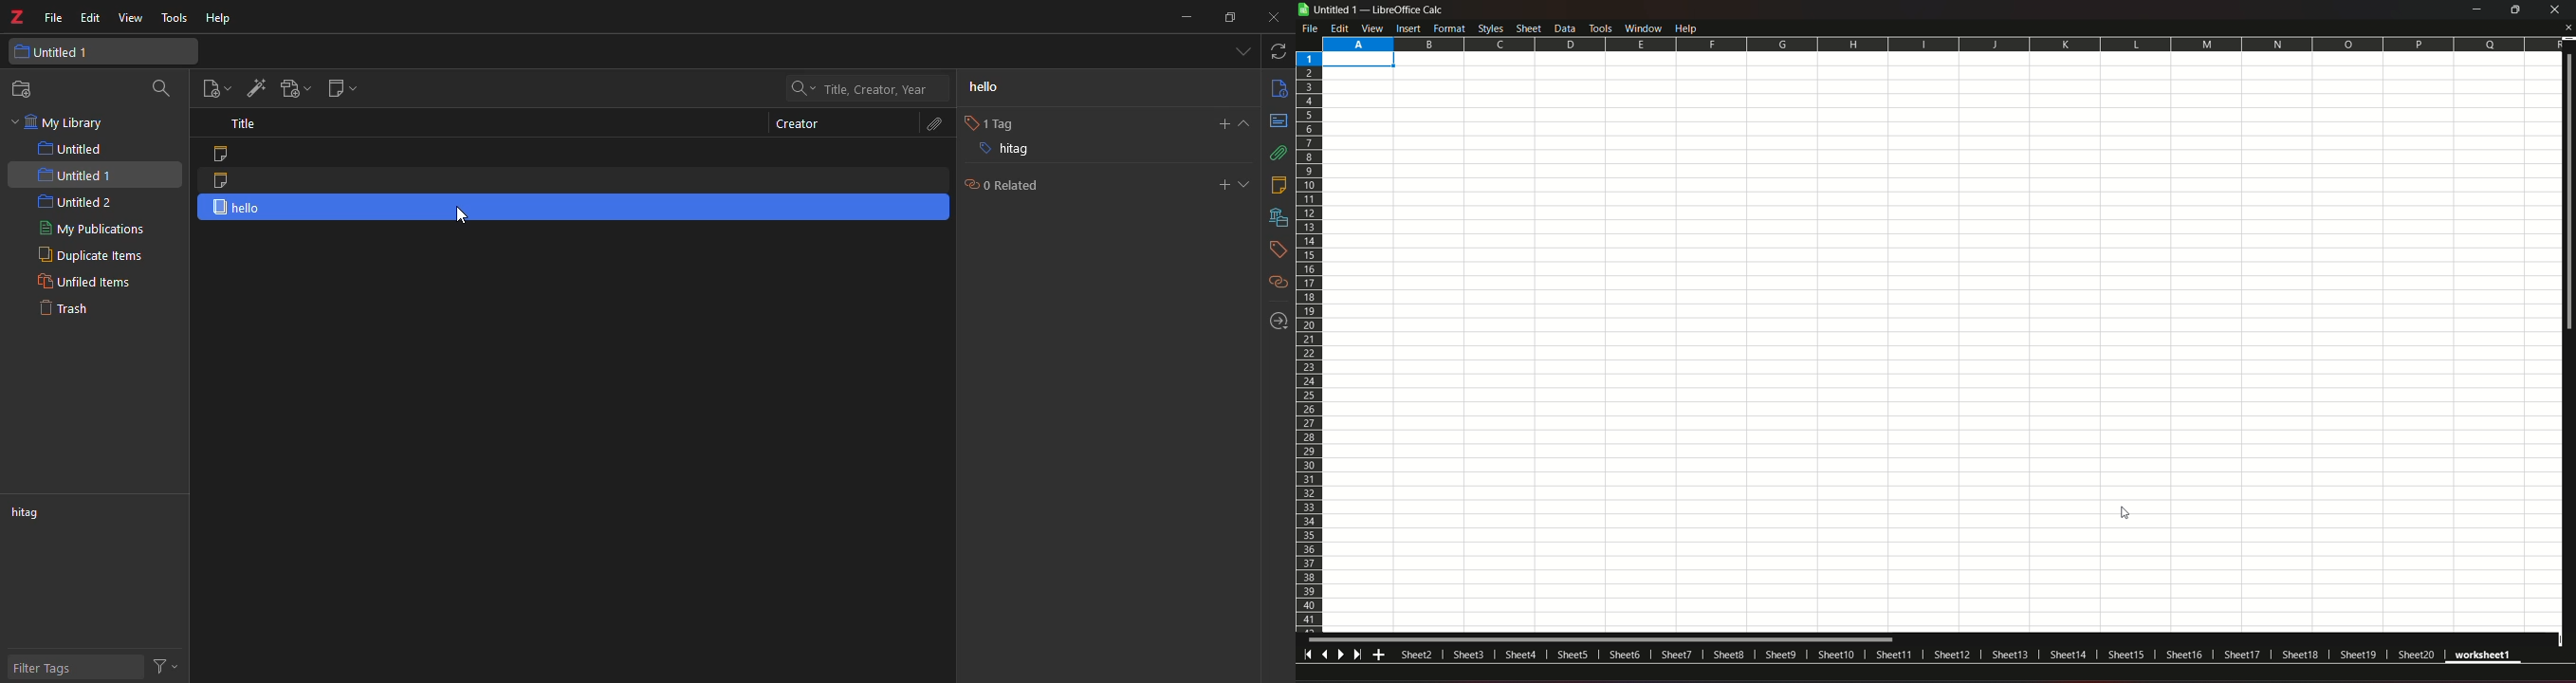  Describe the element at coordinates (1566, 27) in the screenshot. I see `Data` at that location.